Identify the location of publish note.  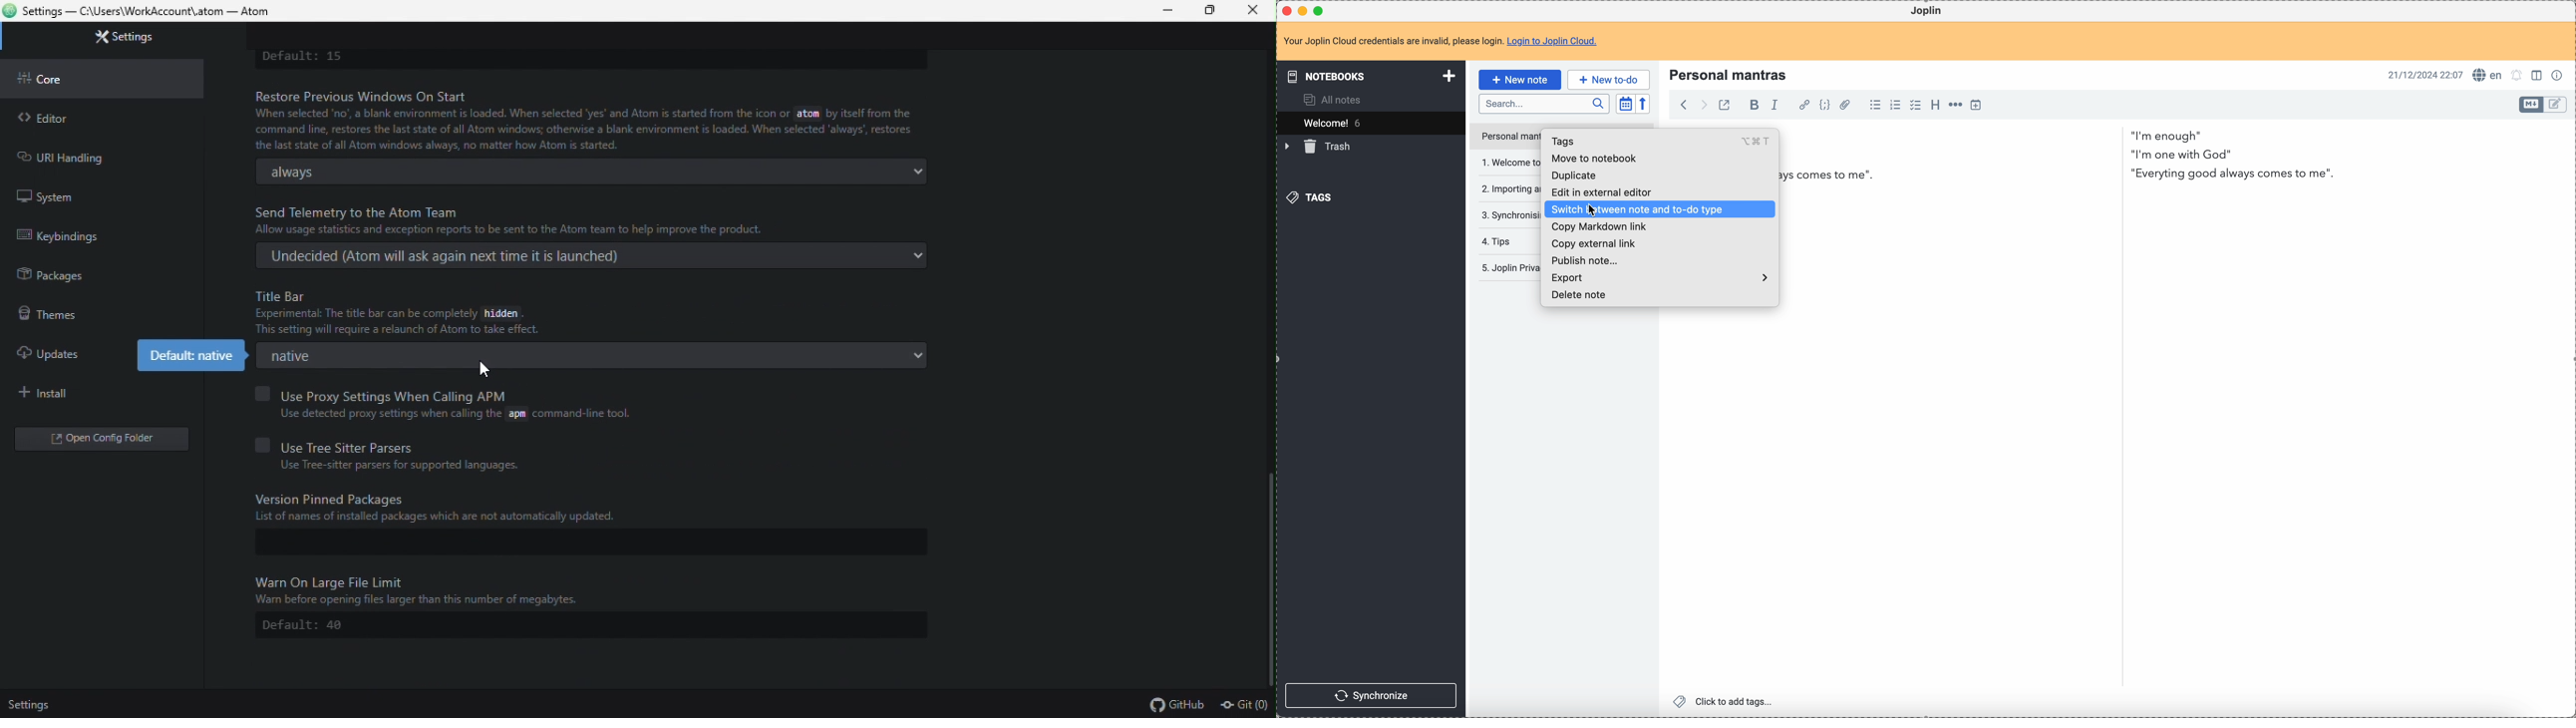
(1584, 261).